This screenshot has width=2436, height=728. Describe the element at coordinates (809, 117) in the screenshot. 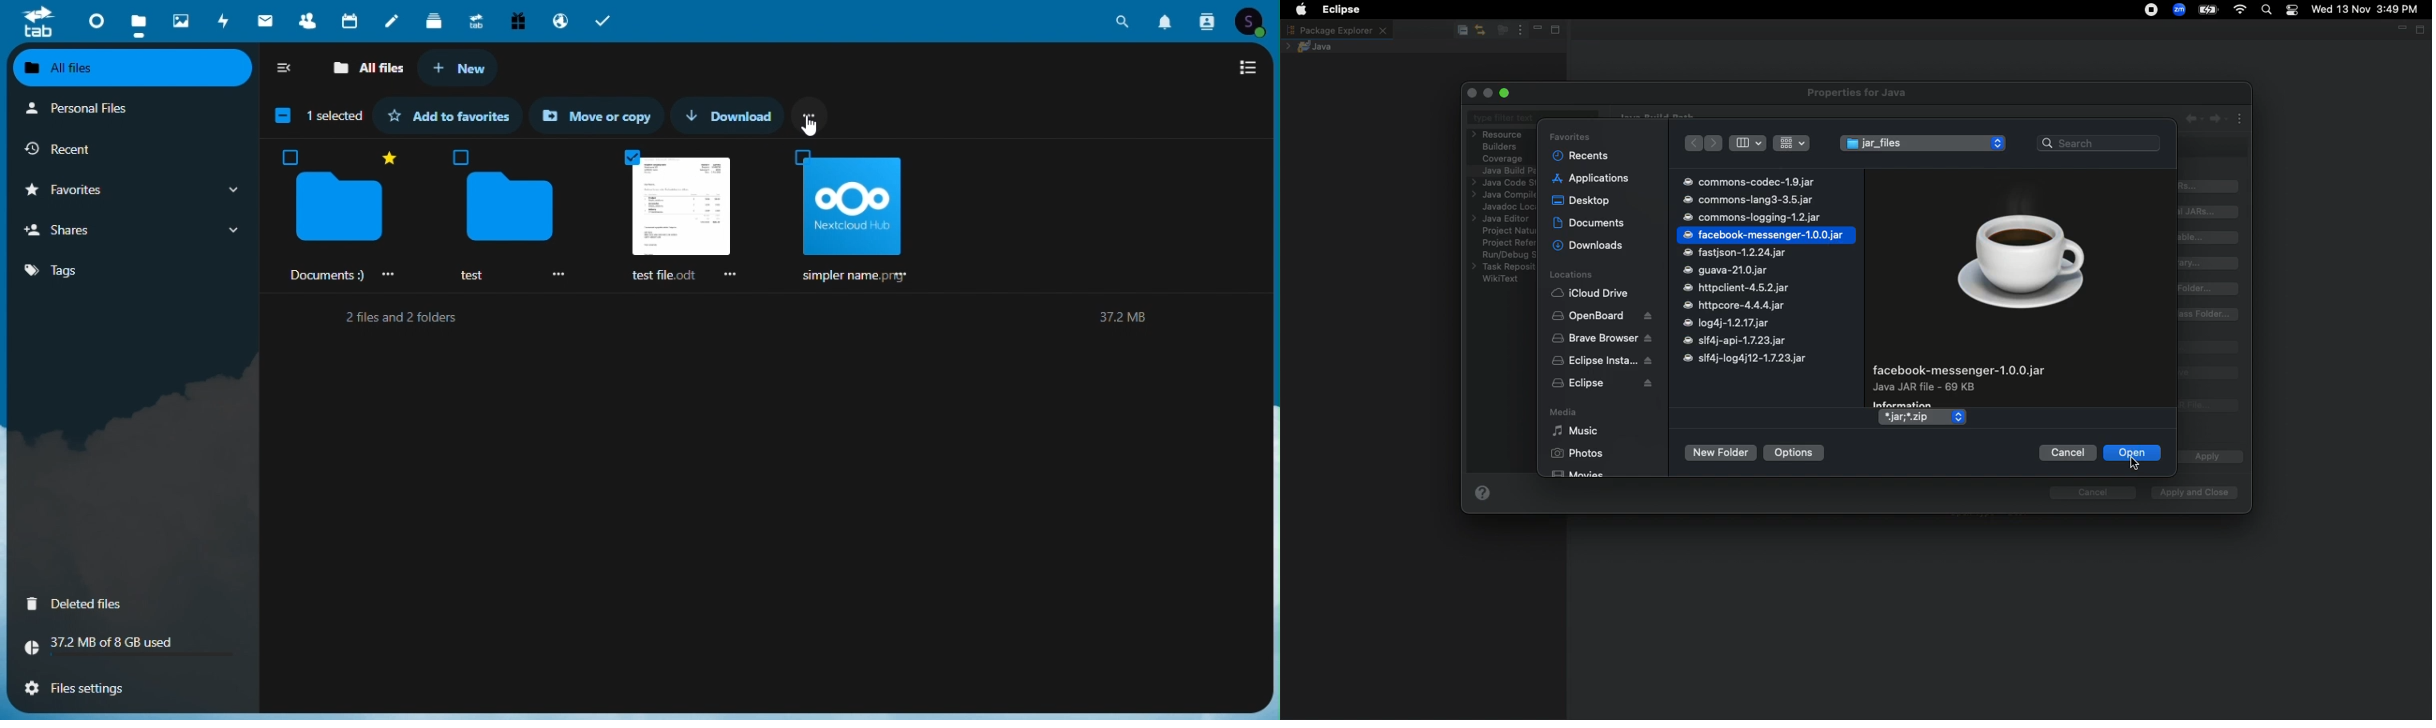

I see `More options` at that location.